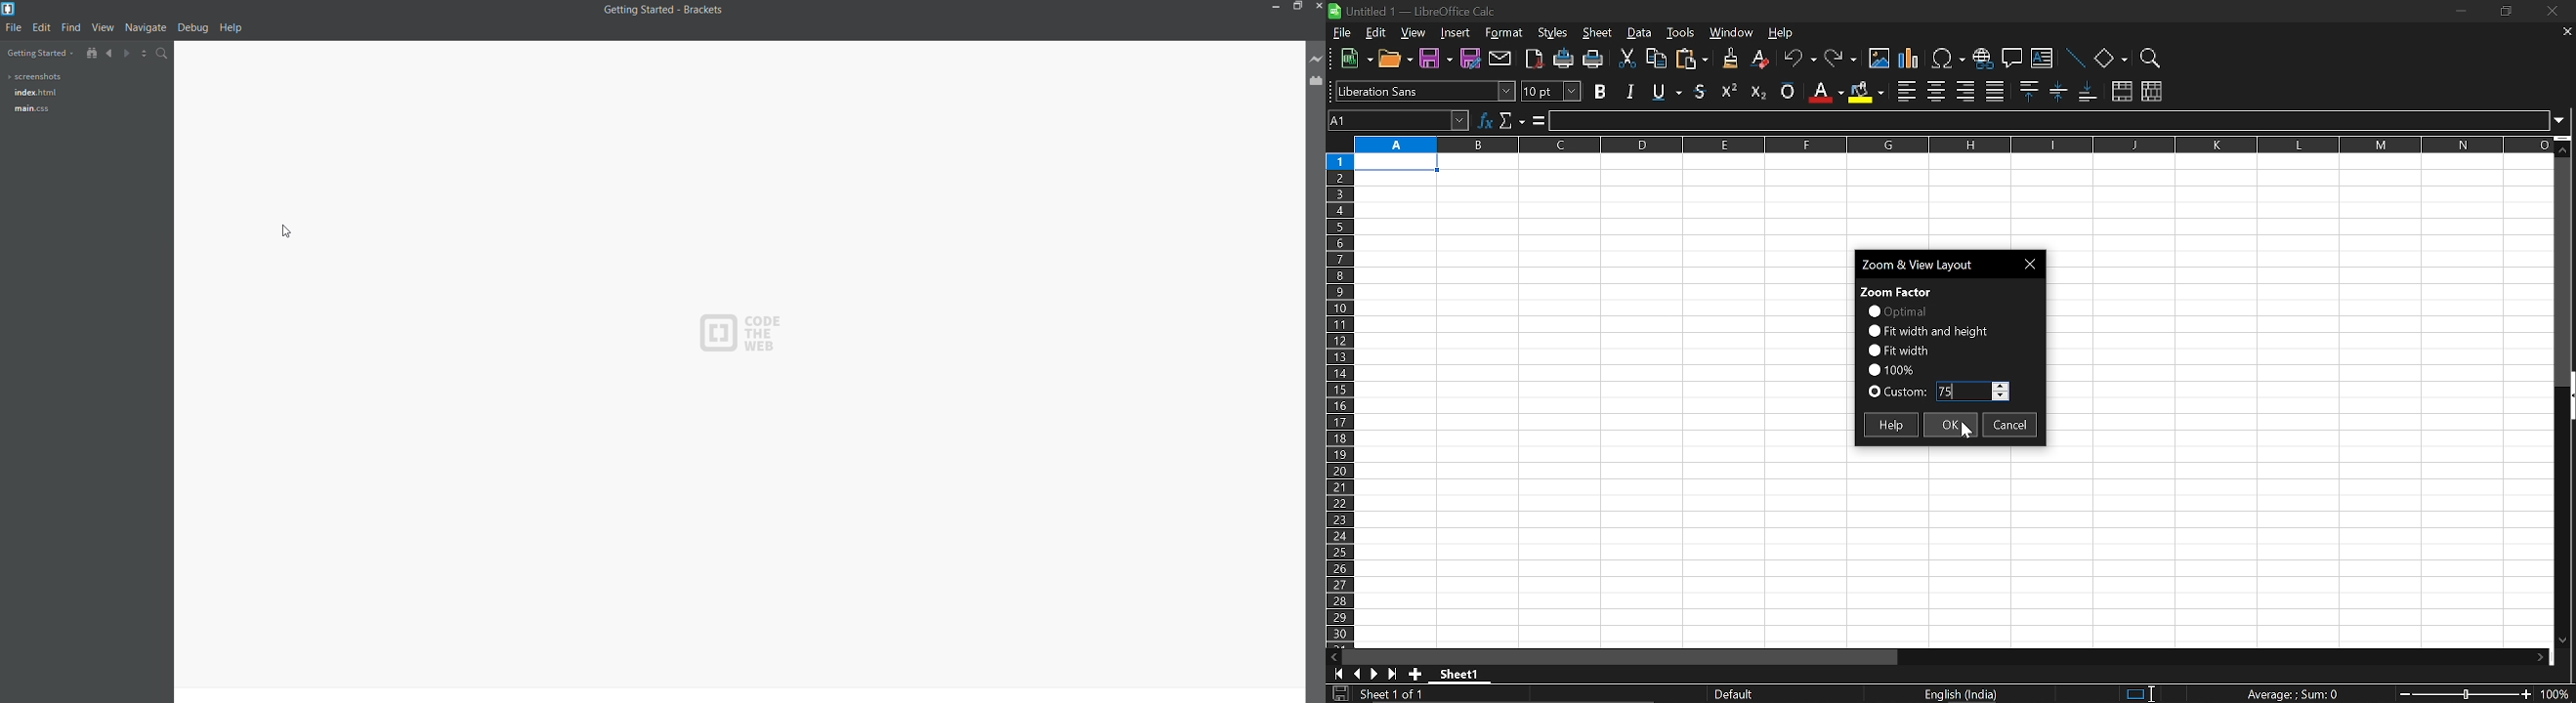 The image size is (2576, 728). I want to click on next page, so click(1374, 675).